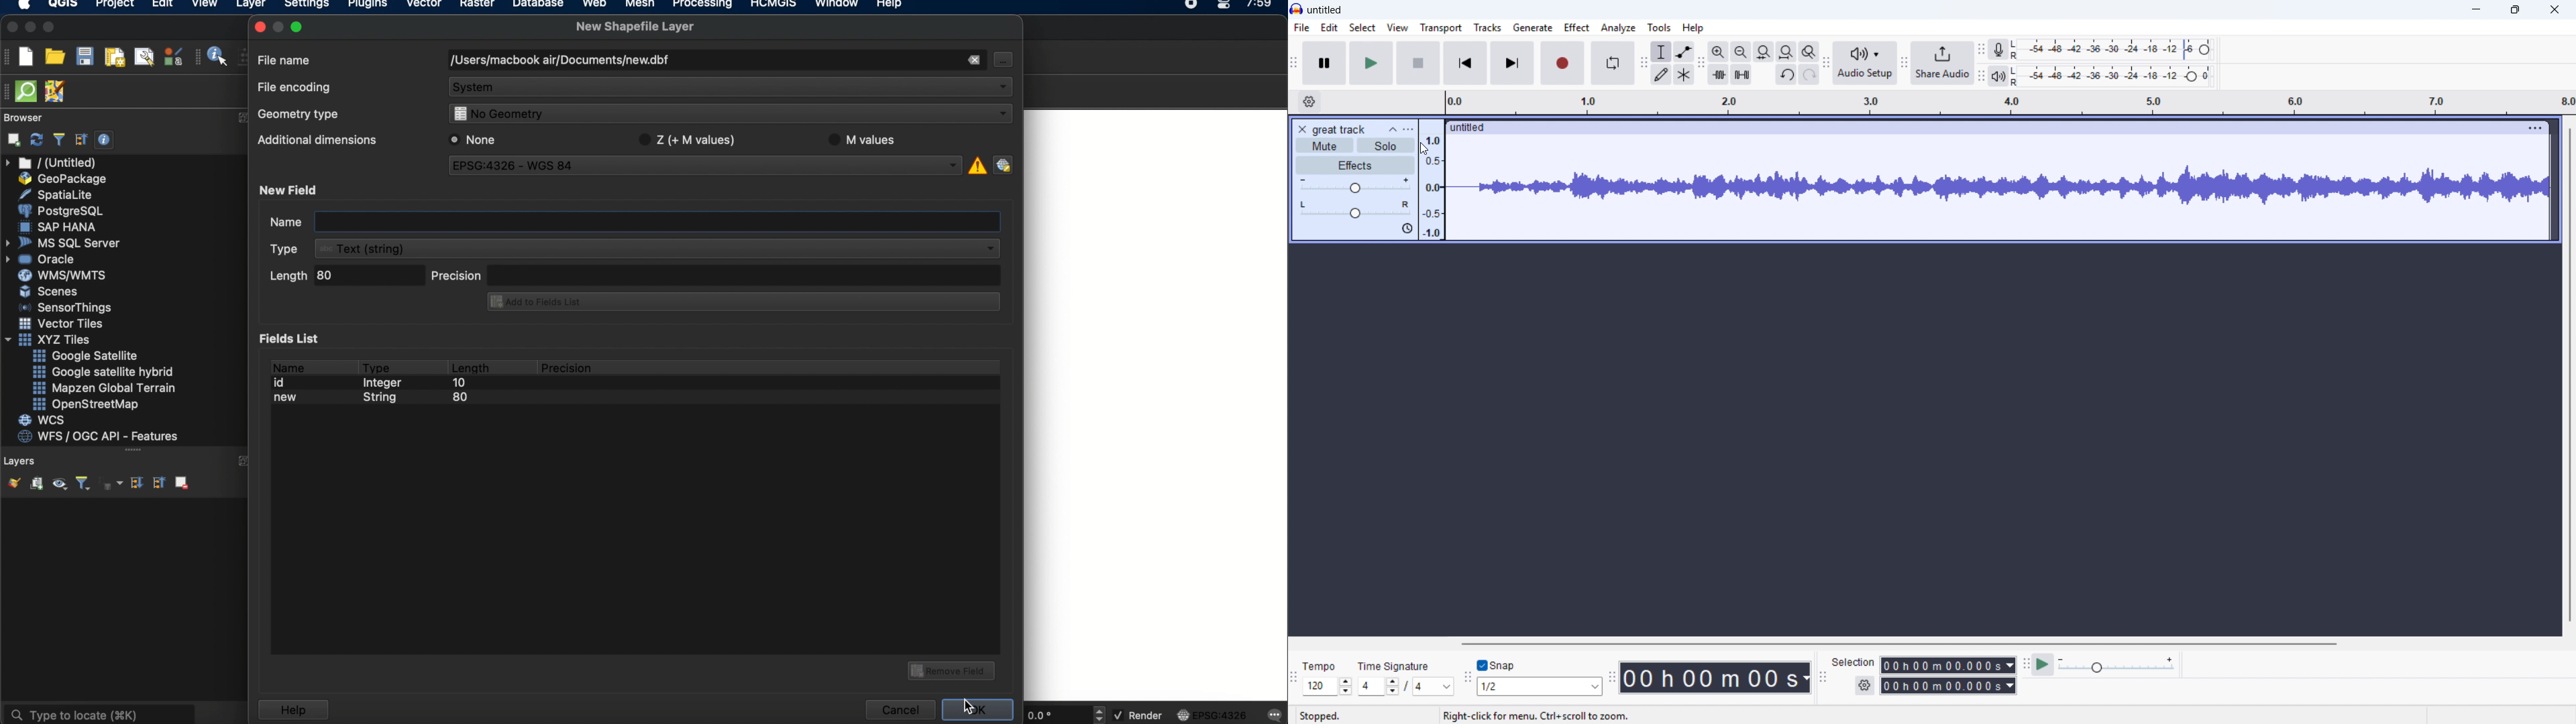 The image size is (2576, 728). Describe the element at coordinates (1662, 52) in the screenshot. I see `Selection tool ` at that location.